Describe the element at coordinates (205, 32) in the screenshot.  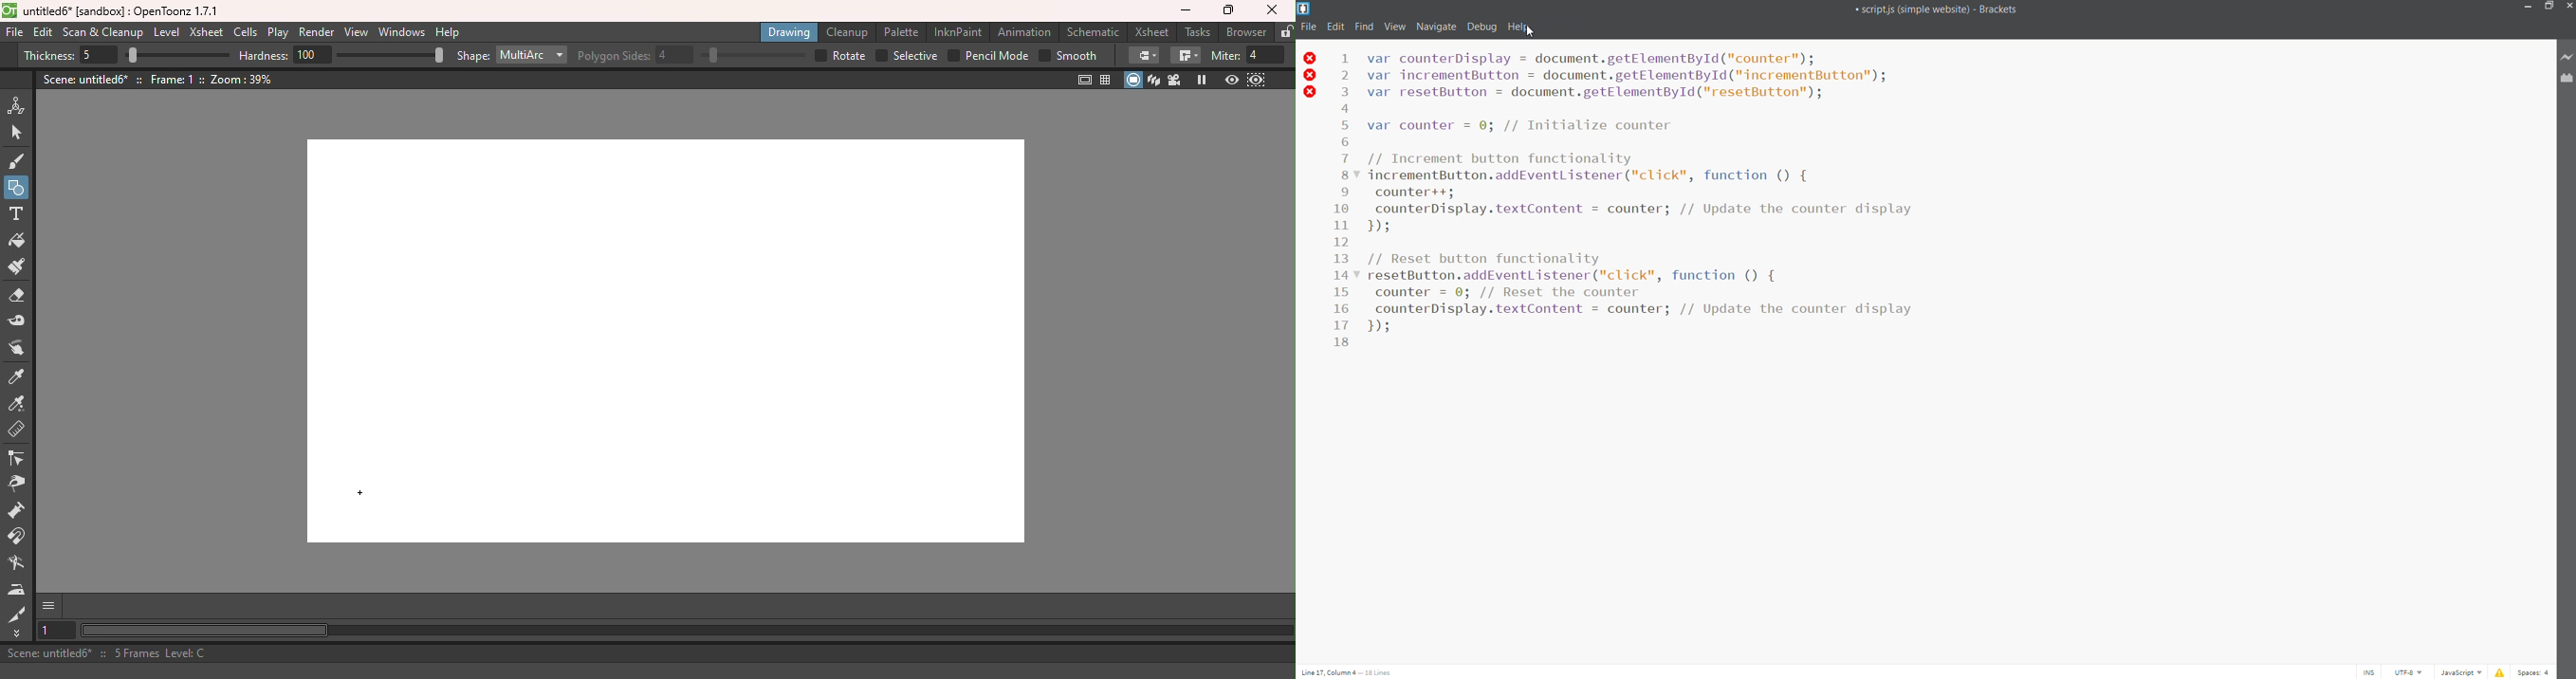
I see `Xsheet` at that location.